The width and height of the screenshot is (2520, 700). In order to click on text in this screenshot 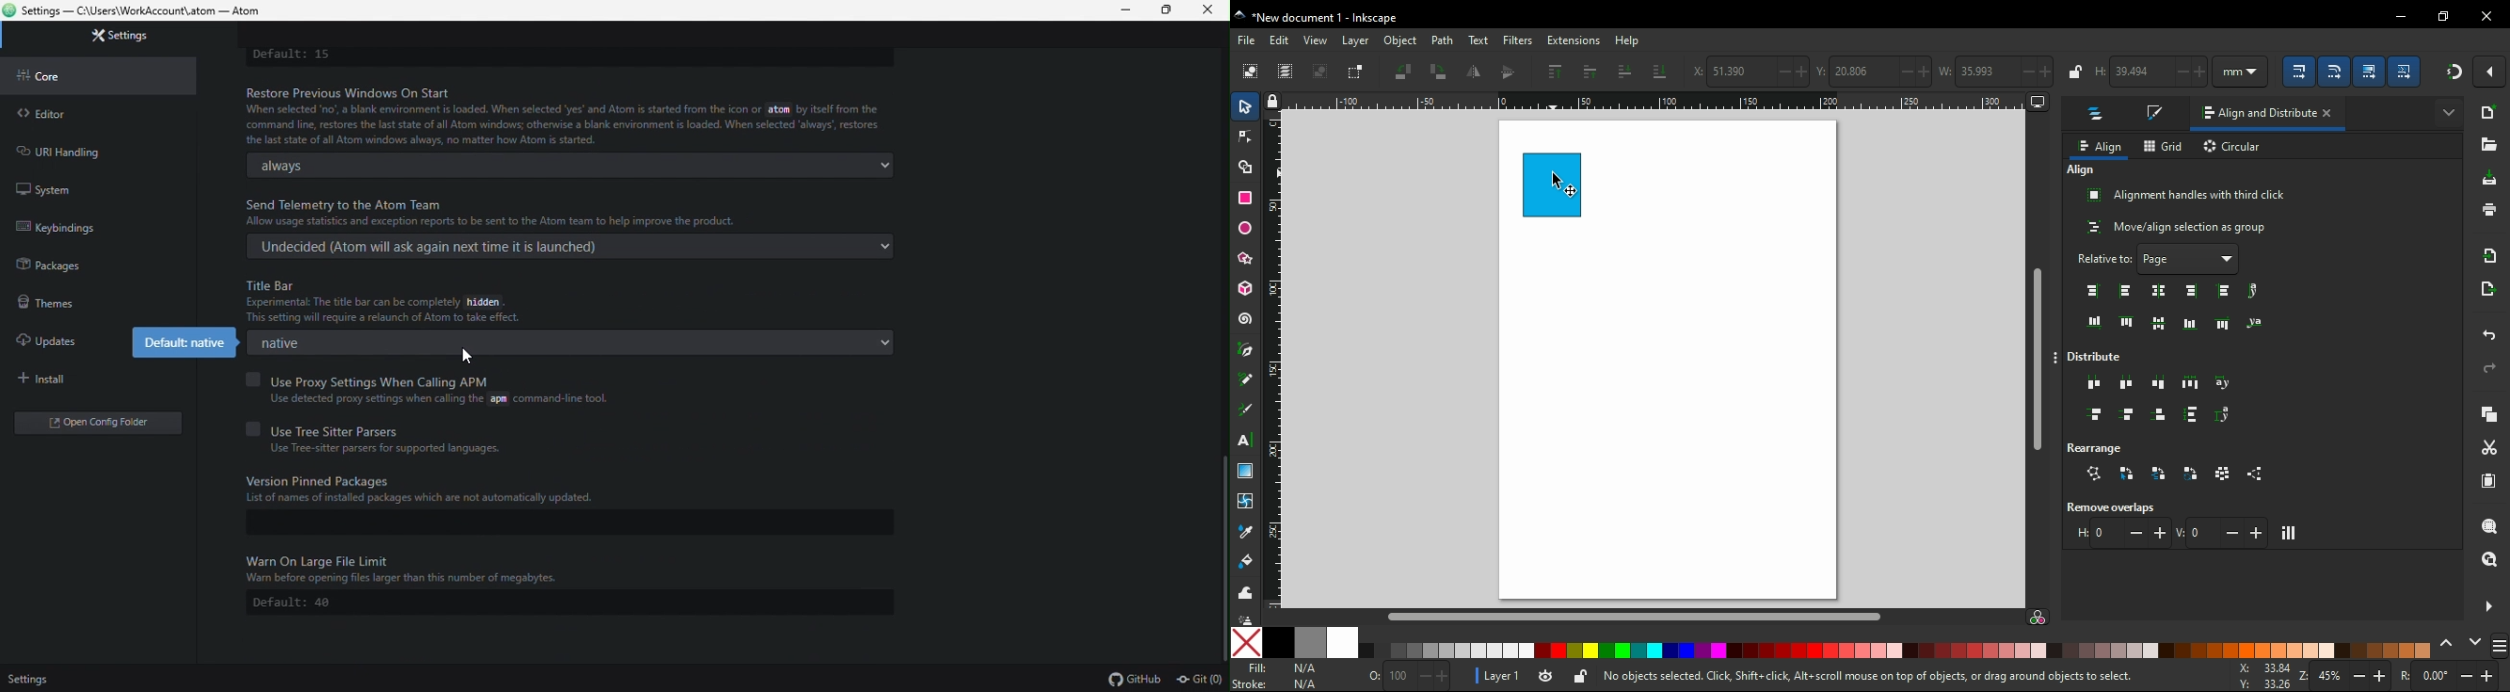, I will do `click(1477, 41)`.